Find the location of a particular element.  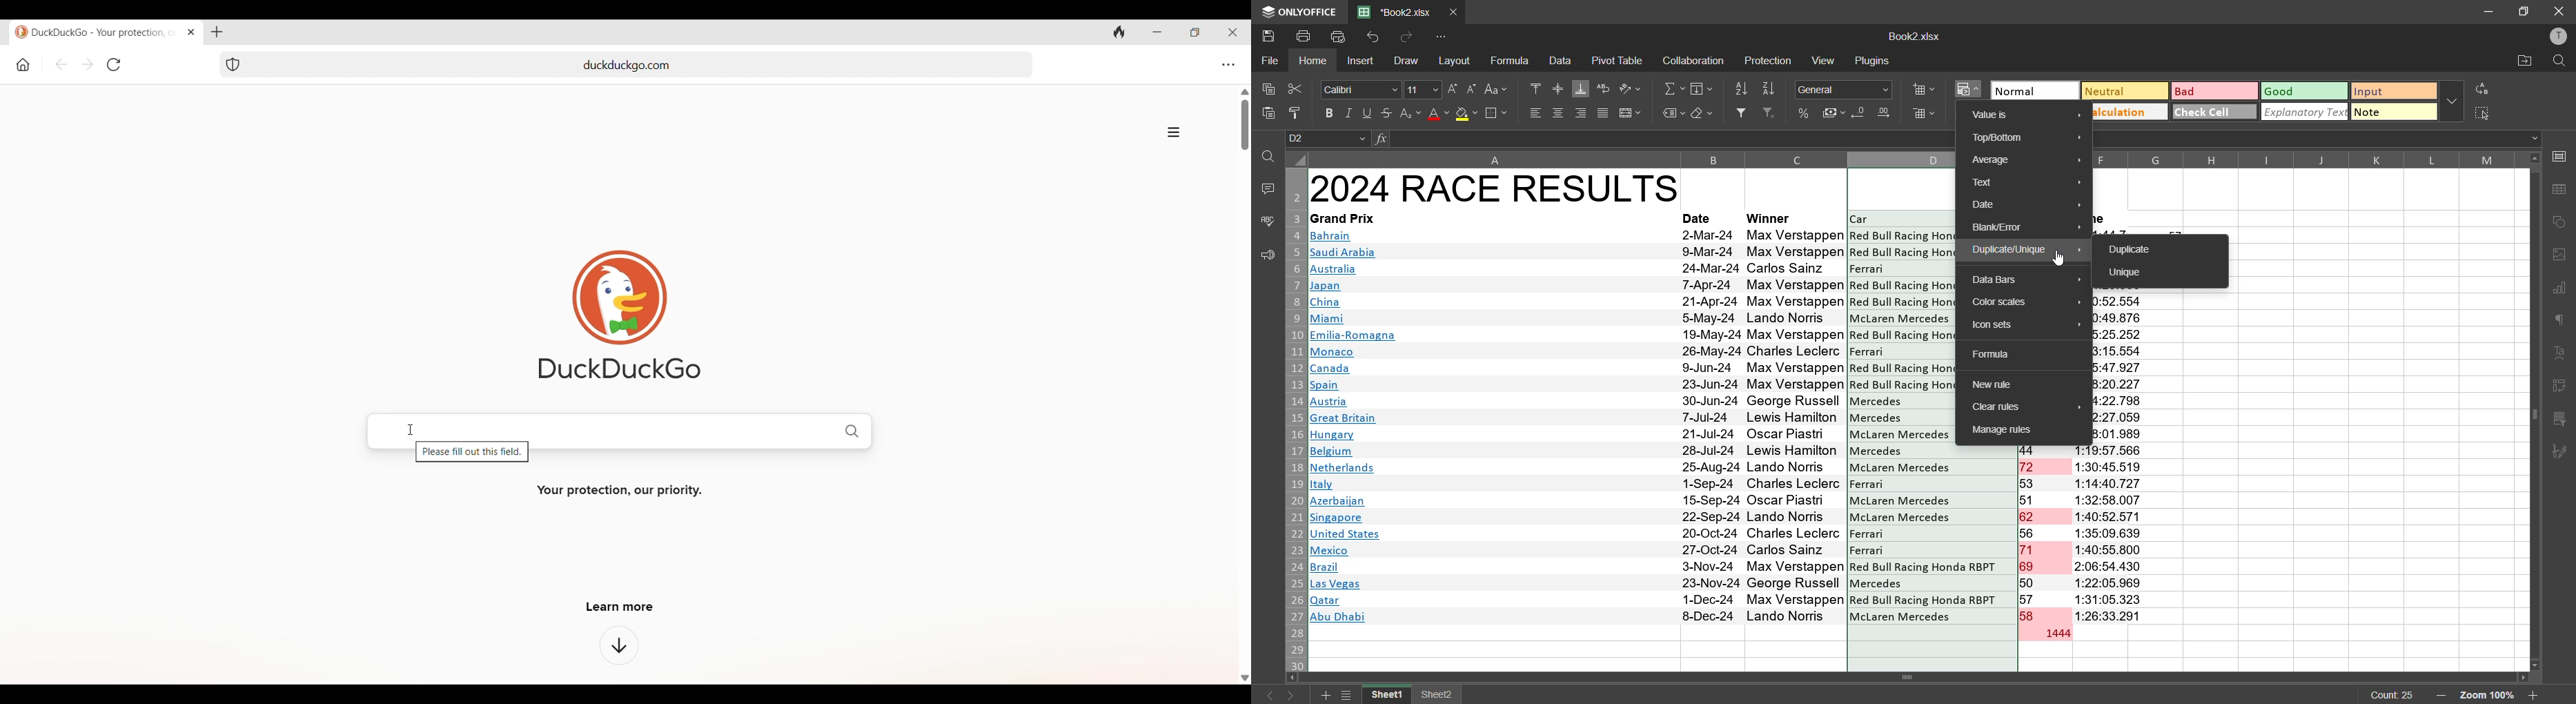

fields is located at coordinates (1704, 88).